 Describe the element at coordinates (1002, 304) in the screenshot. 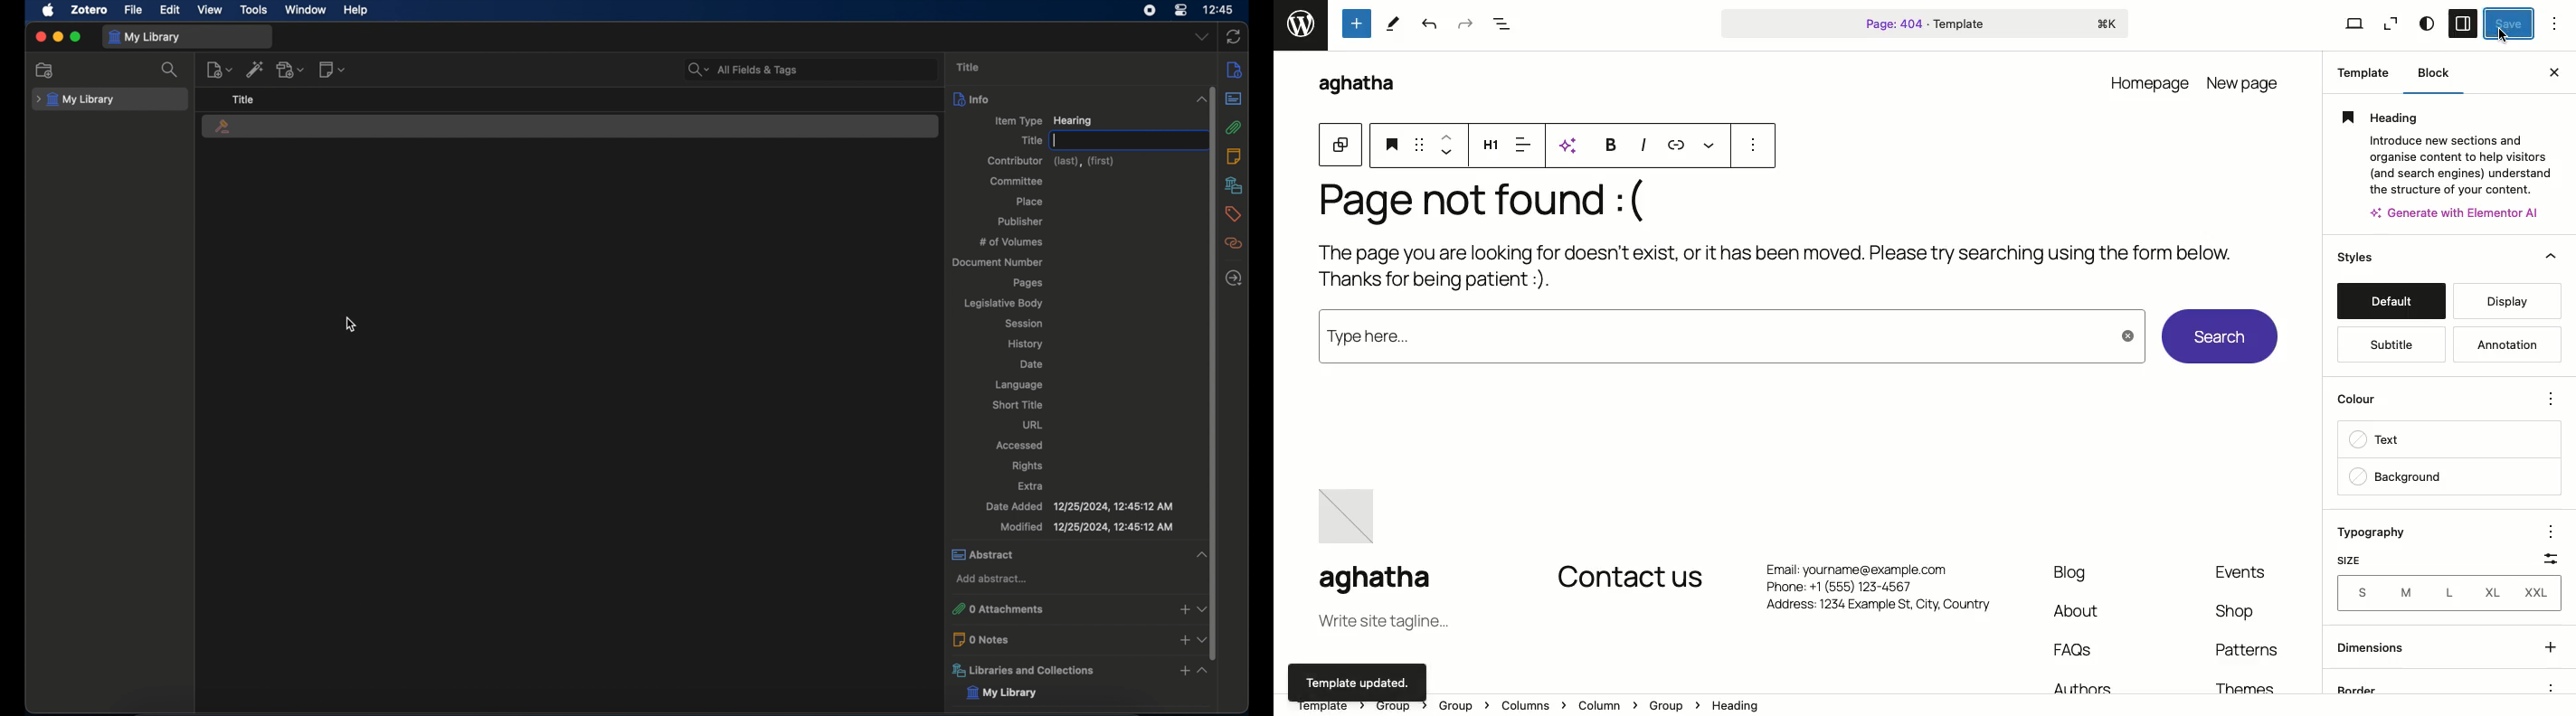

I see `legislative body` at that location.